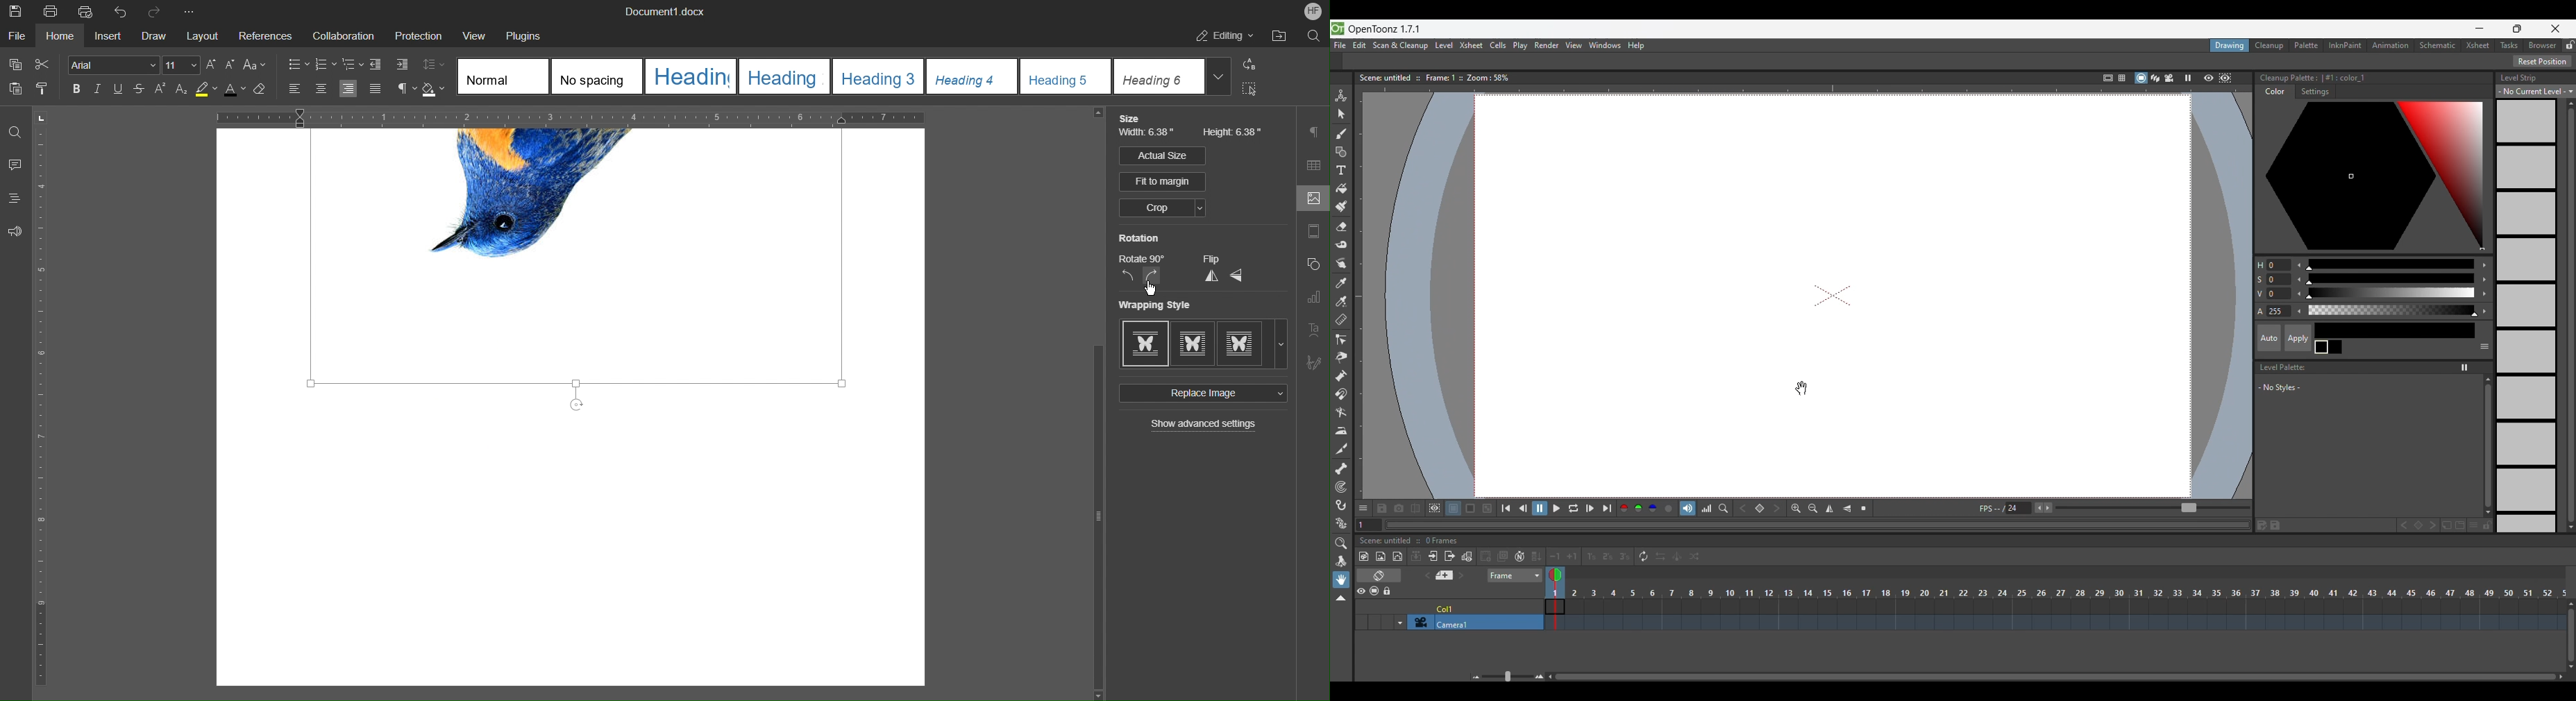 The image size is (2576, 728). What do you see at coordinates (119, 90) in the screenshot?
I see `Underline` at bounding box center [119, 90].